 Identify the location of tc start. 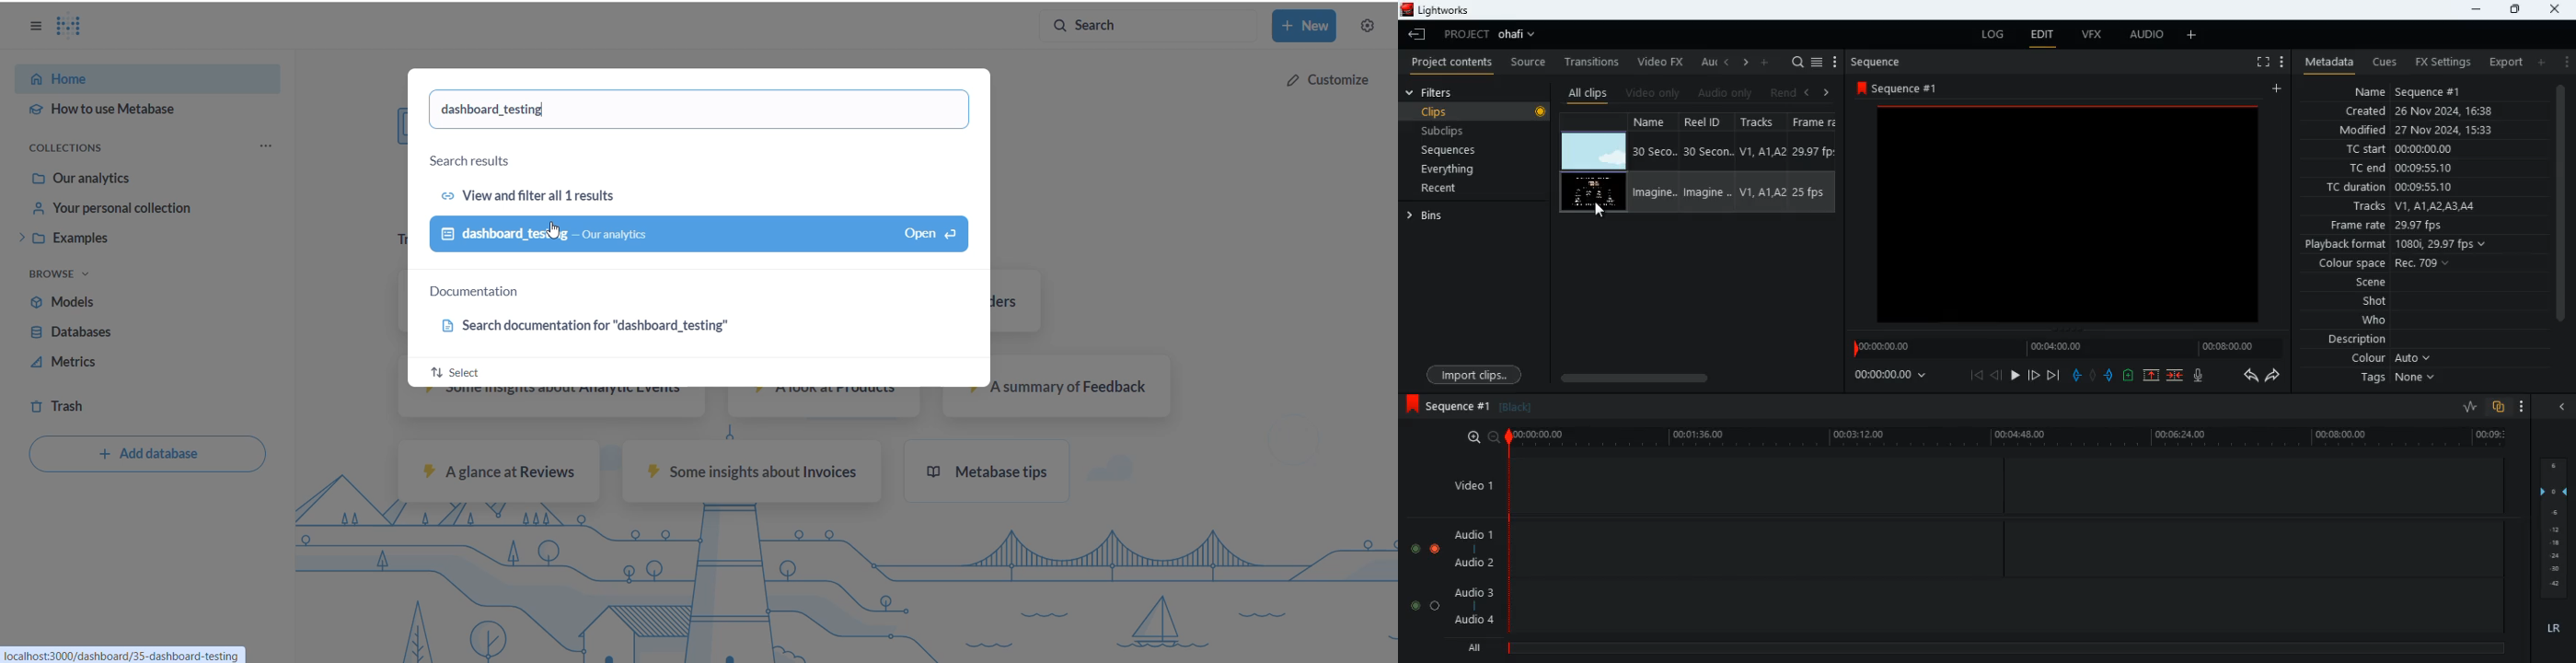
(2427, 150).